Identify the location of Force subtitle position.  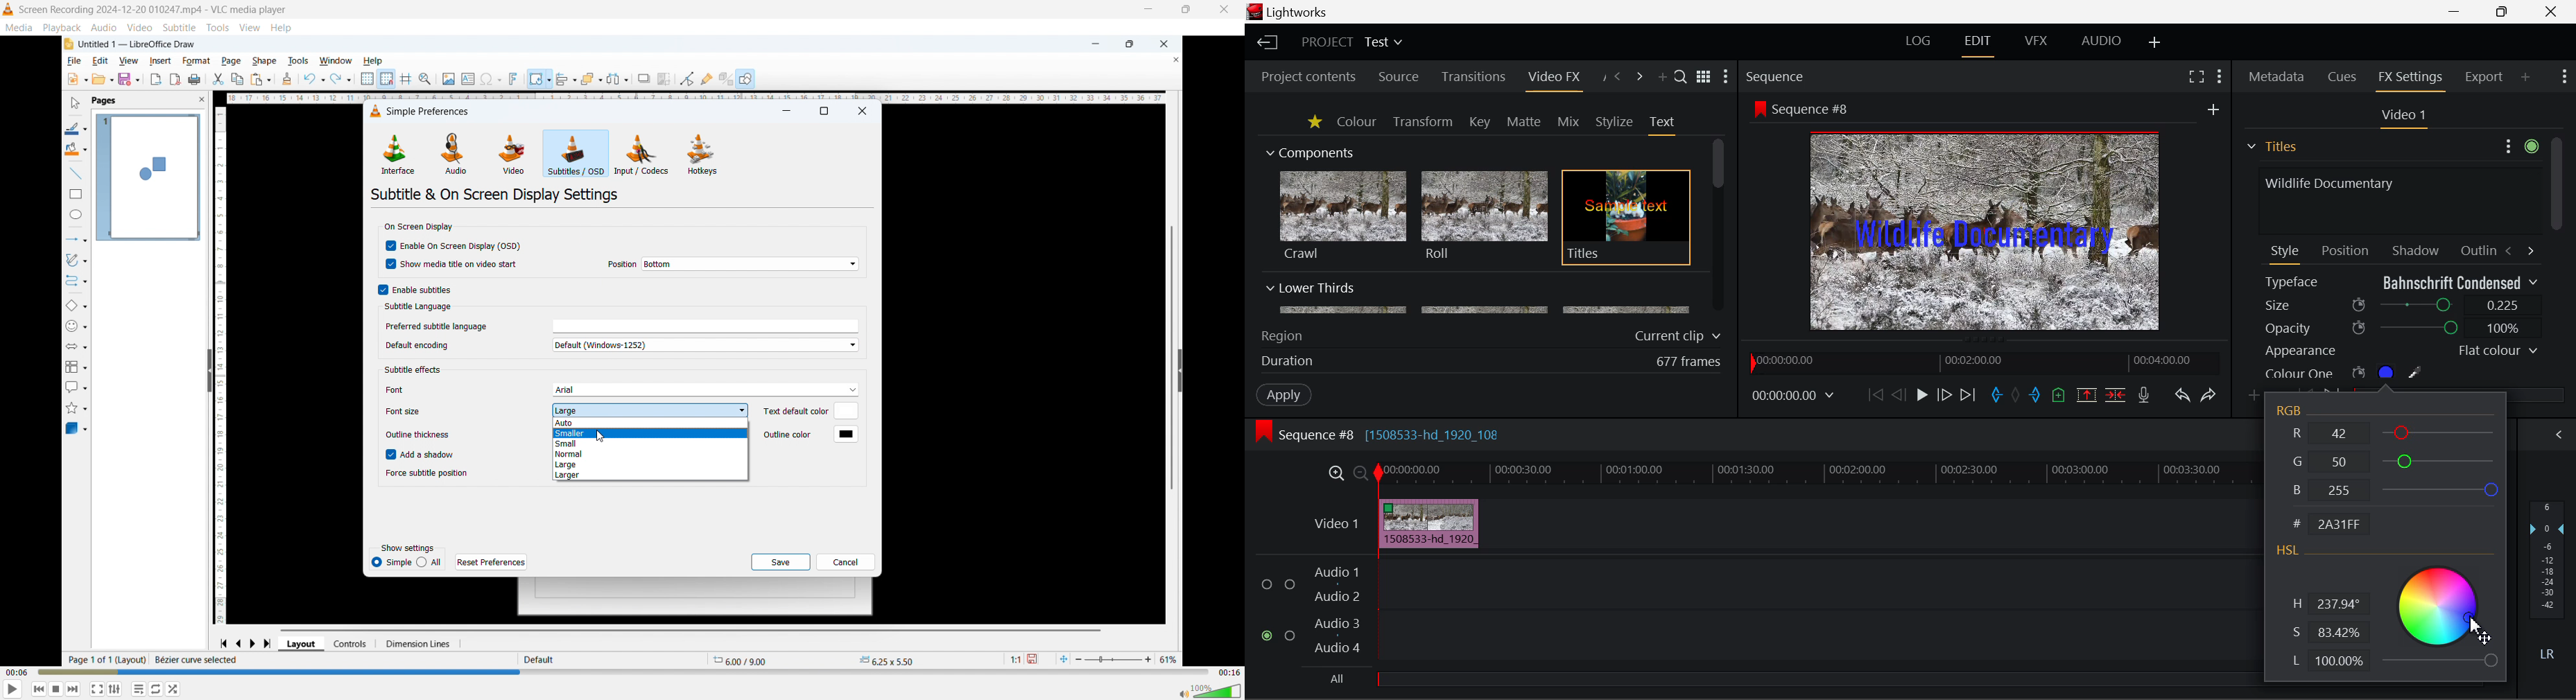
(427, 473).